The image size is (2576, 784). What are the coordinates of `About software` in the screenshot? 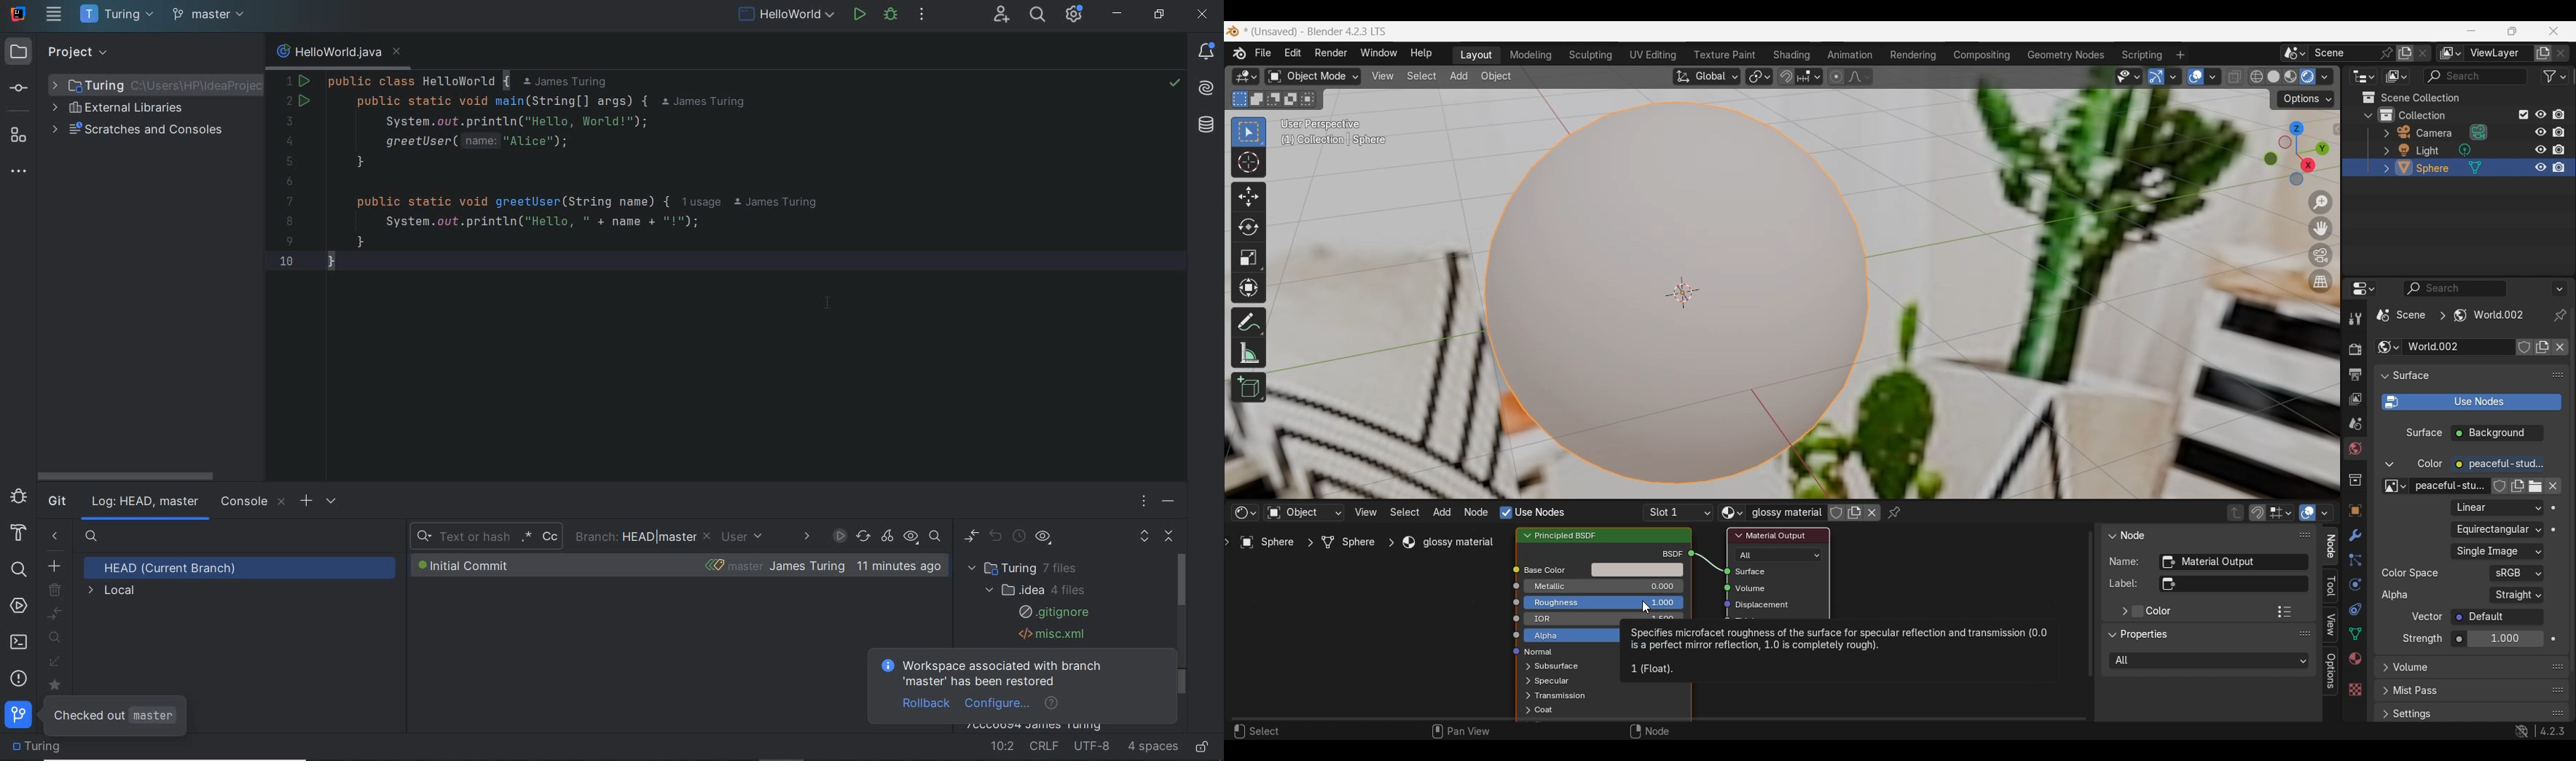 It's located at (1239, 54).